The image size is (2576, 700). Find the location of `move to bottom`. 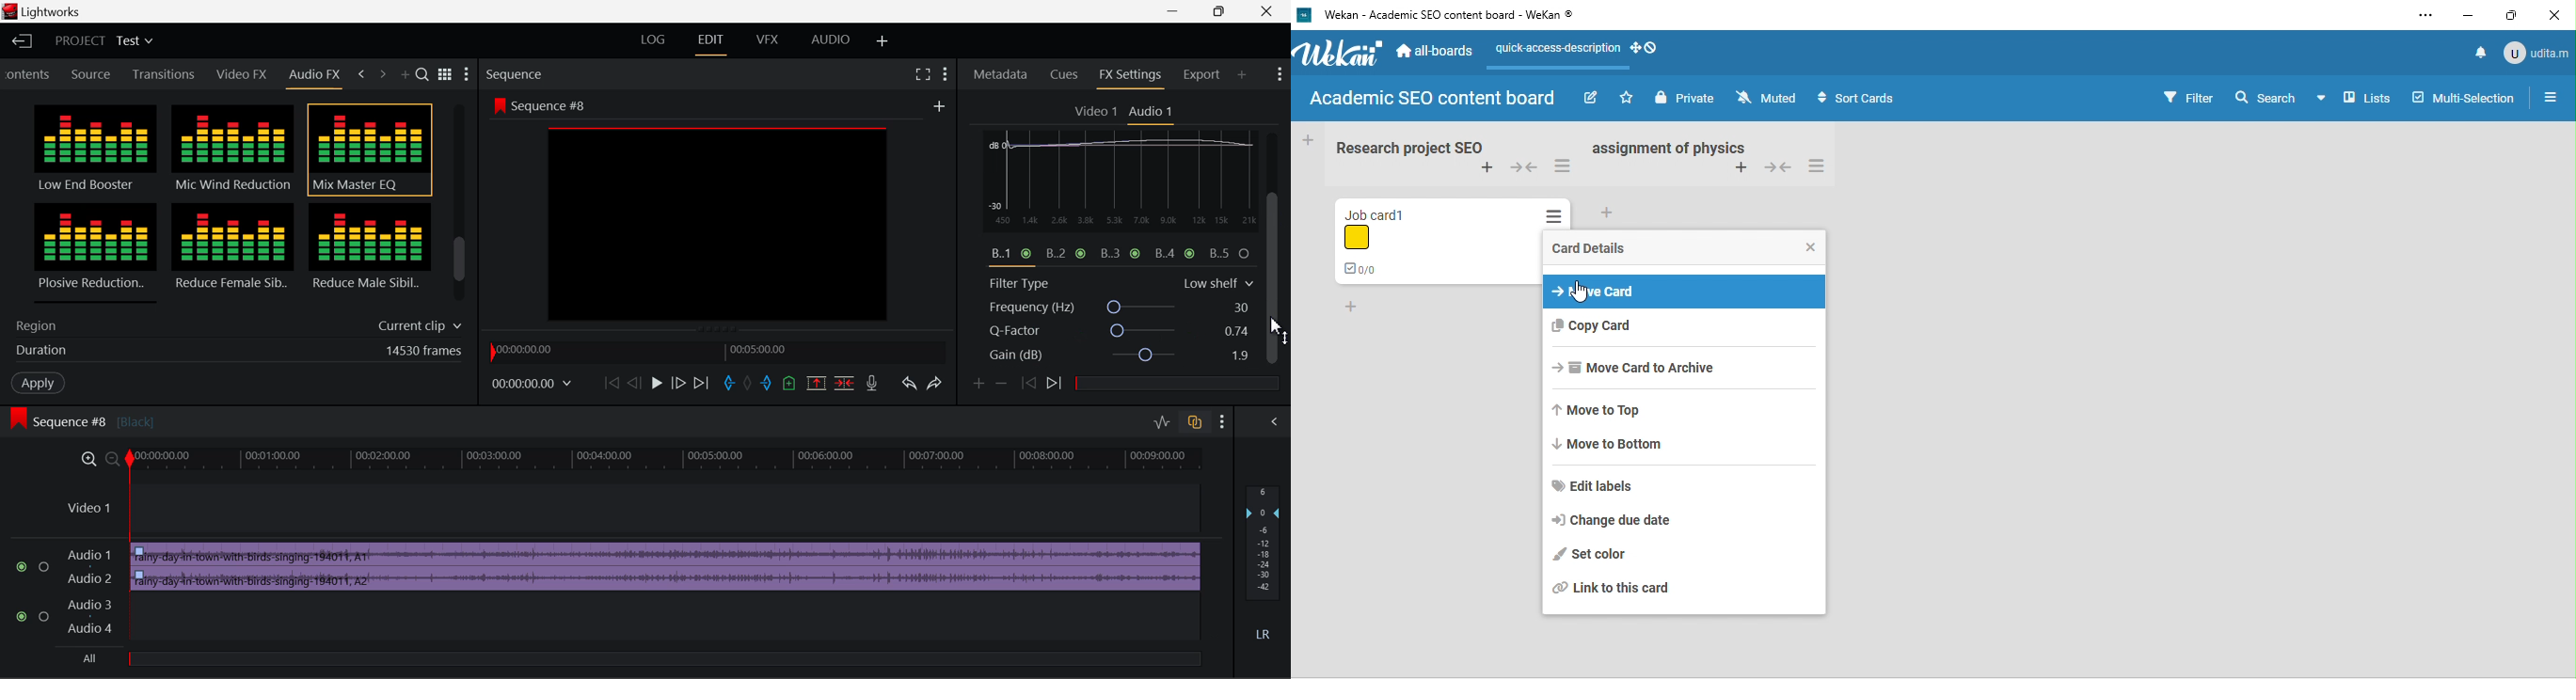

move to bottom is located at coordinates (1614, 443).